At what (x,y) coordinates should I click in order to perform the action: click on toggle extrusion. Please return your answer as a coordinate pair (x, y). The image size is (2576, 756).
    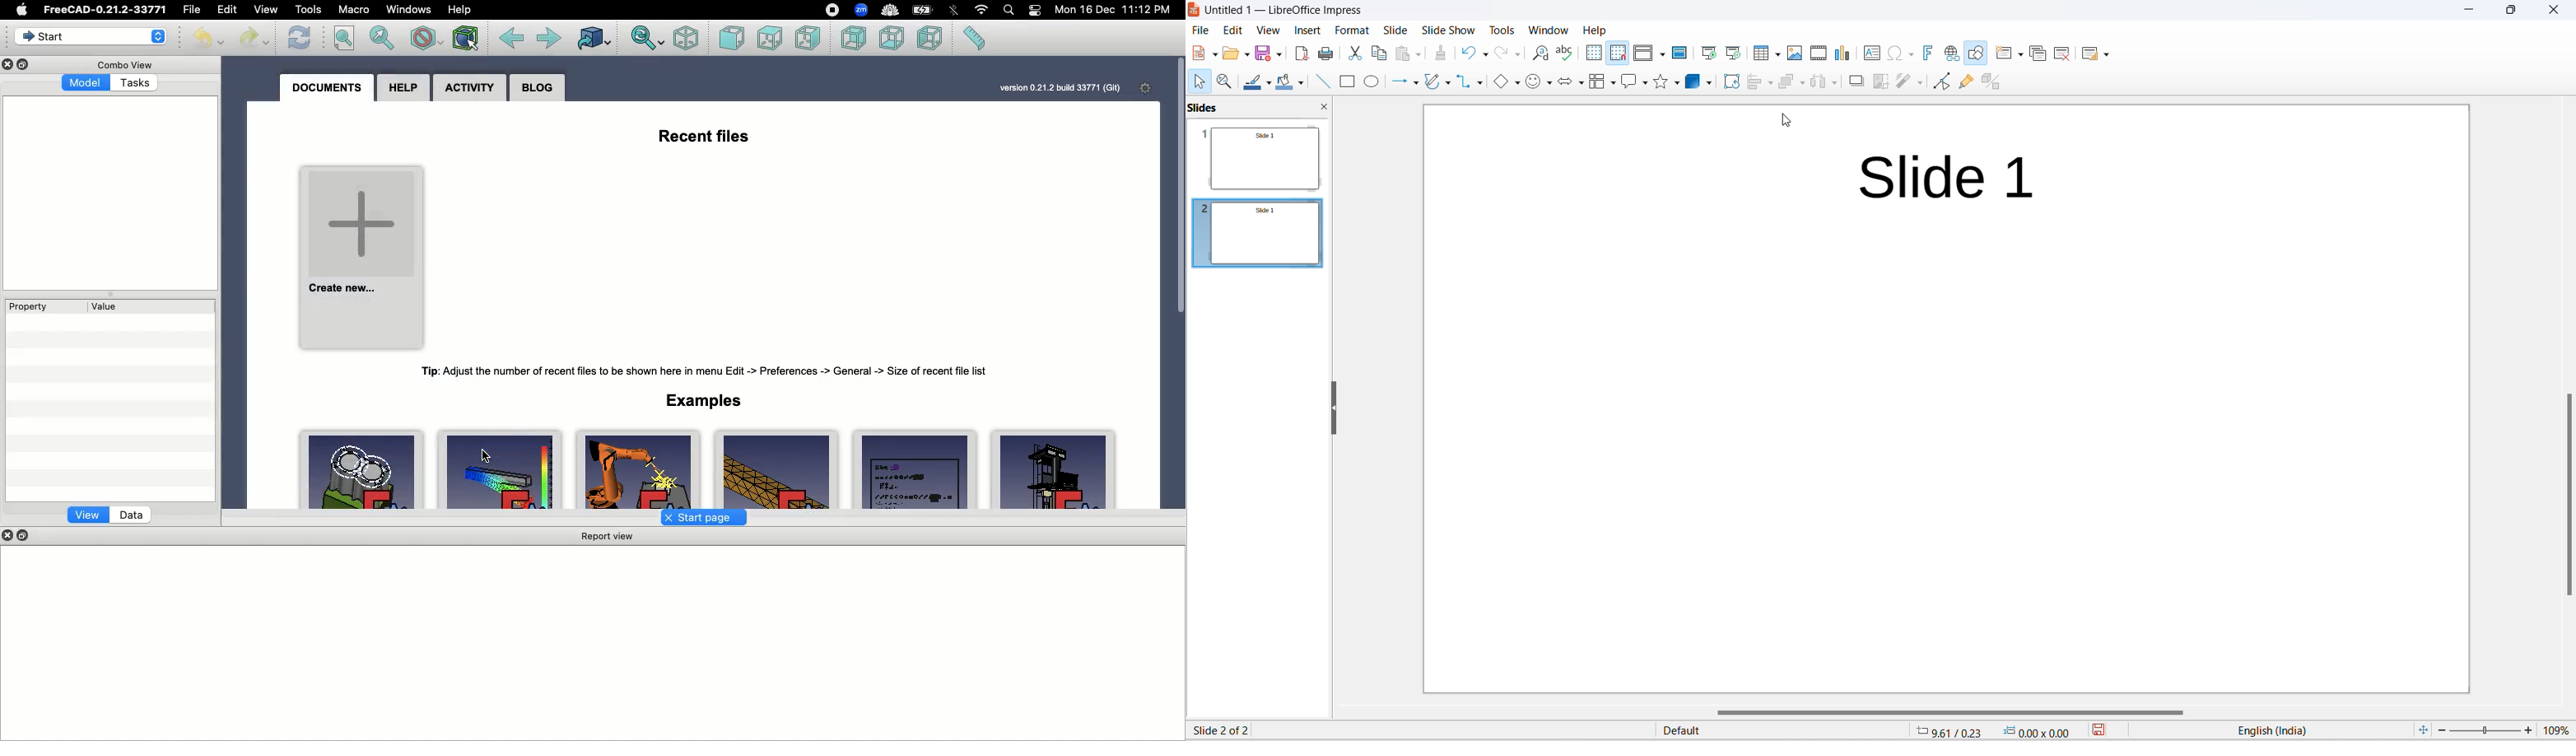
    Looking at the image, I should click on (2000, 81).